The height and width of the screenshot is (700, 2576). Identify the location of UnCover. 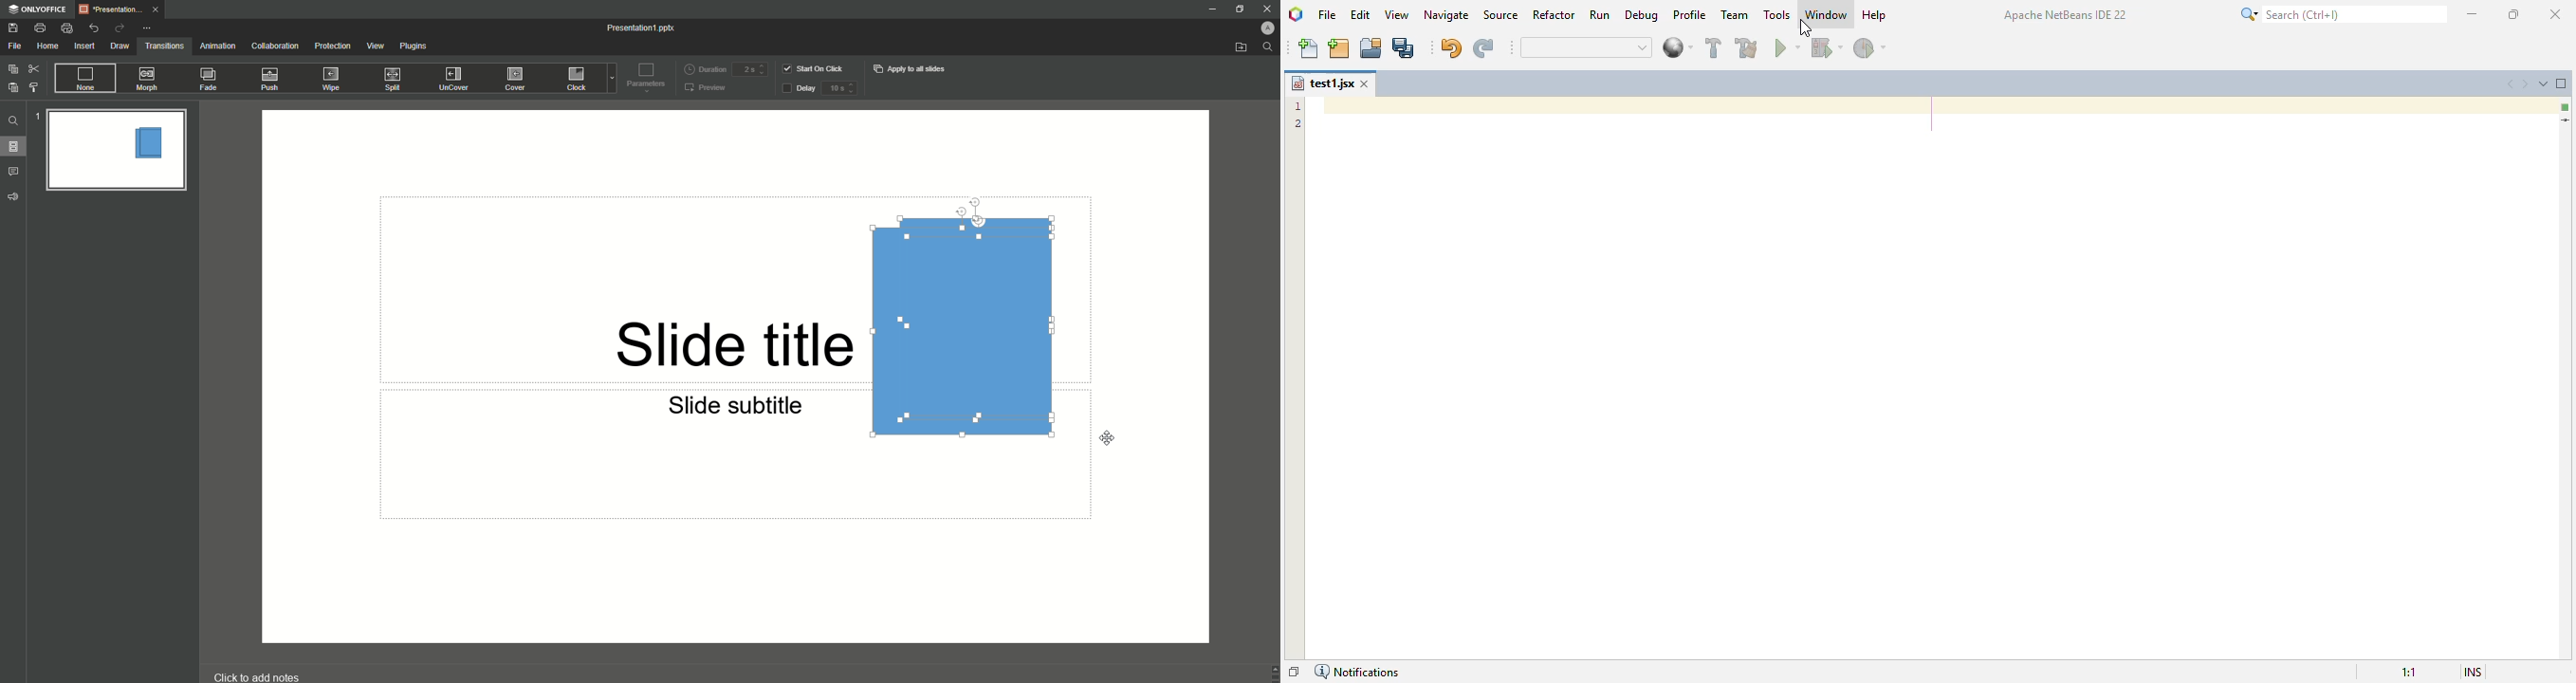
(458, 79).